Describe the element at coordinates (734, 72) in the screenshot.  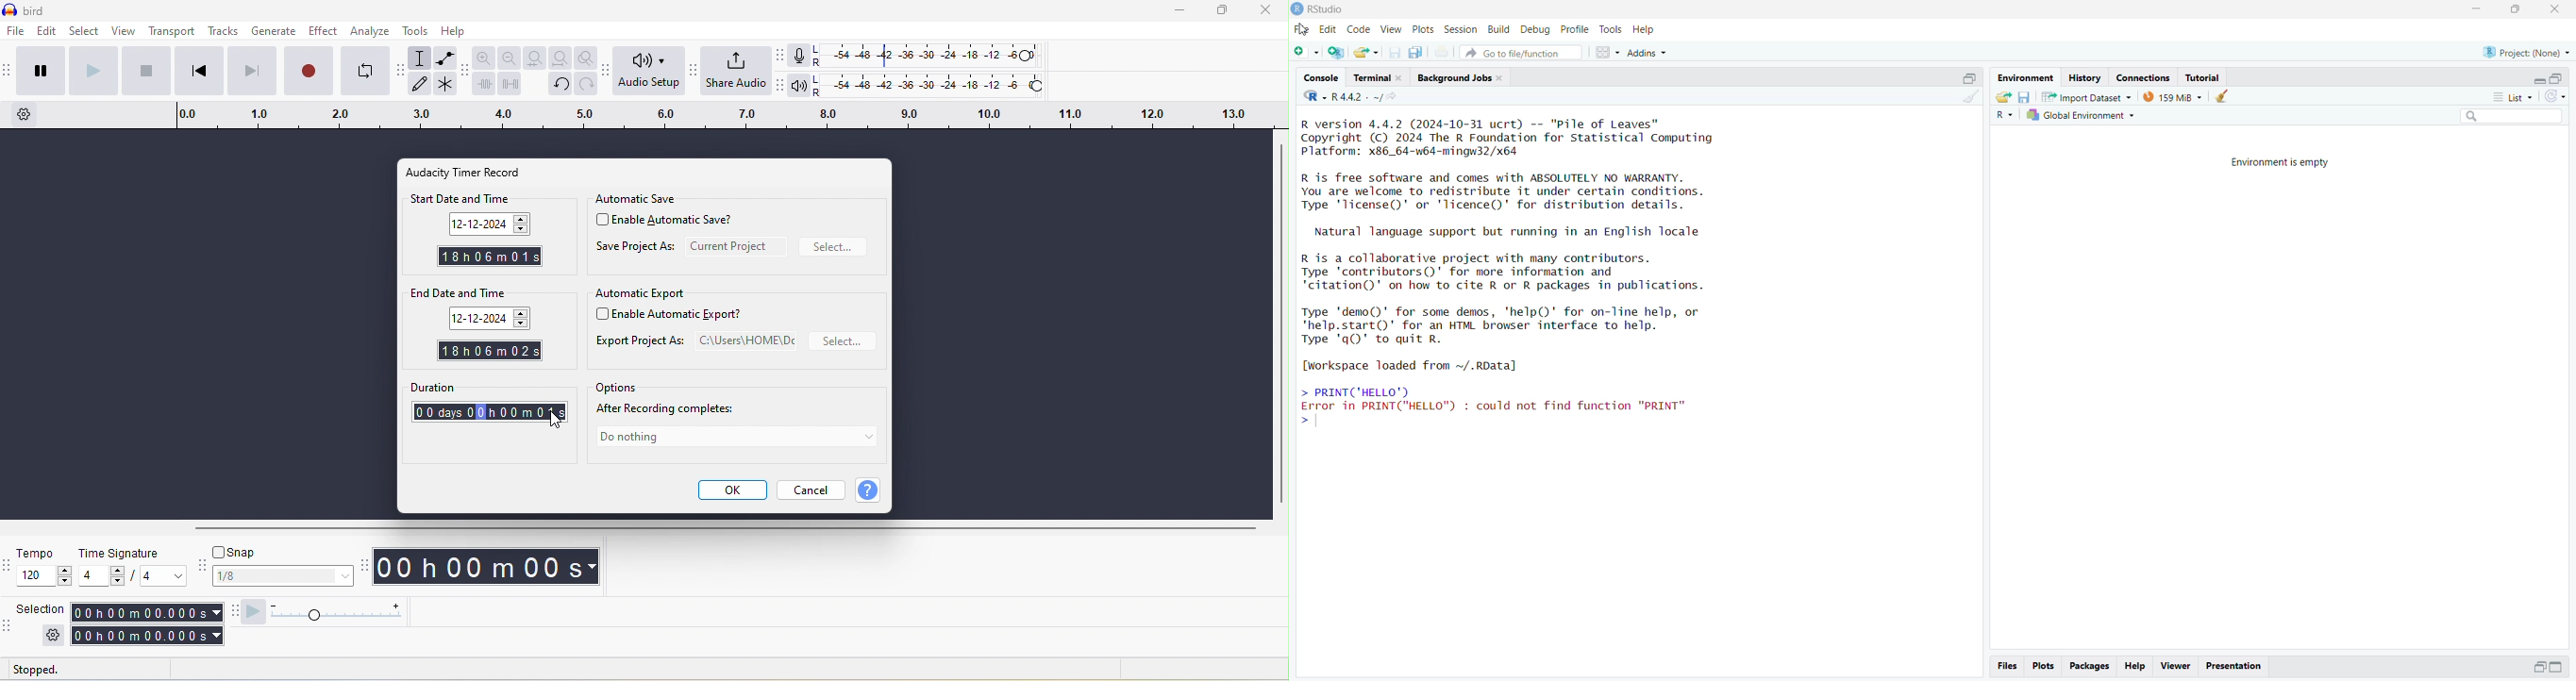
I see `share audio` at that location.